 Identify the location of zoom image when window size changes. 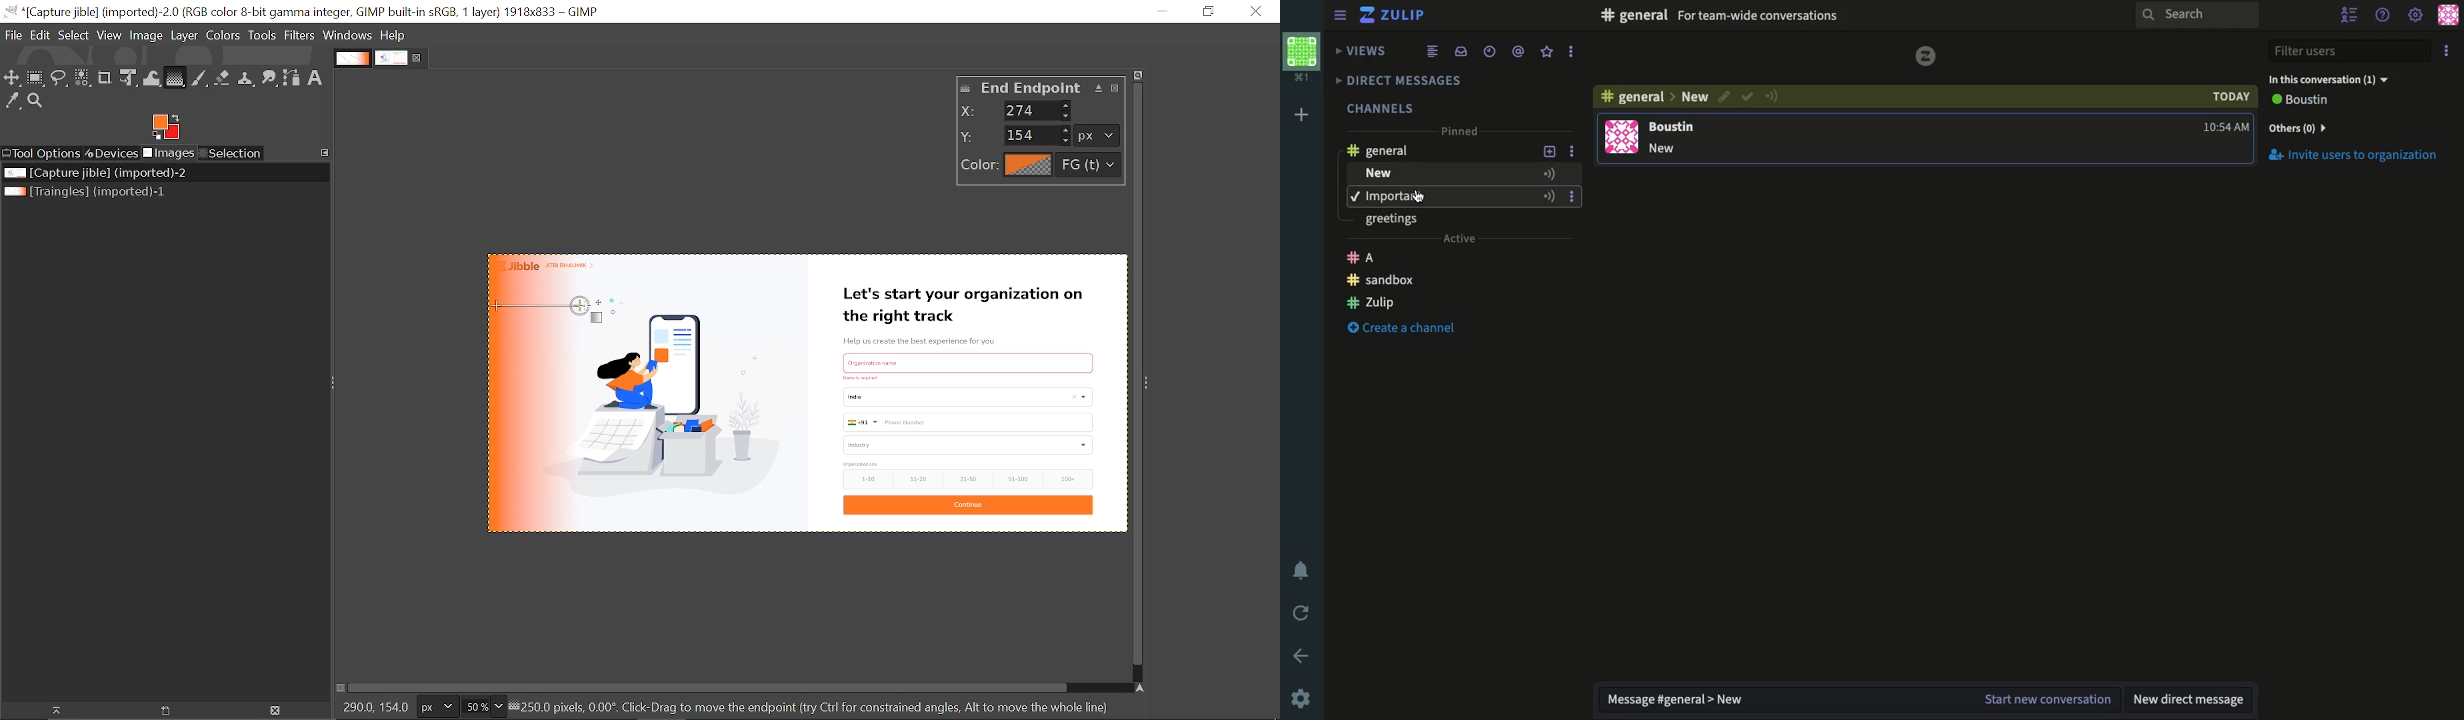
(1139, 73).